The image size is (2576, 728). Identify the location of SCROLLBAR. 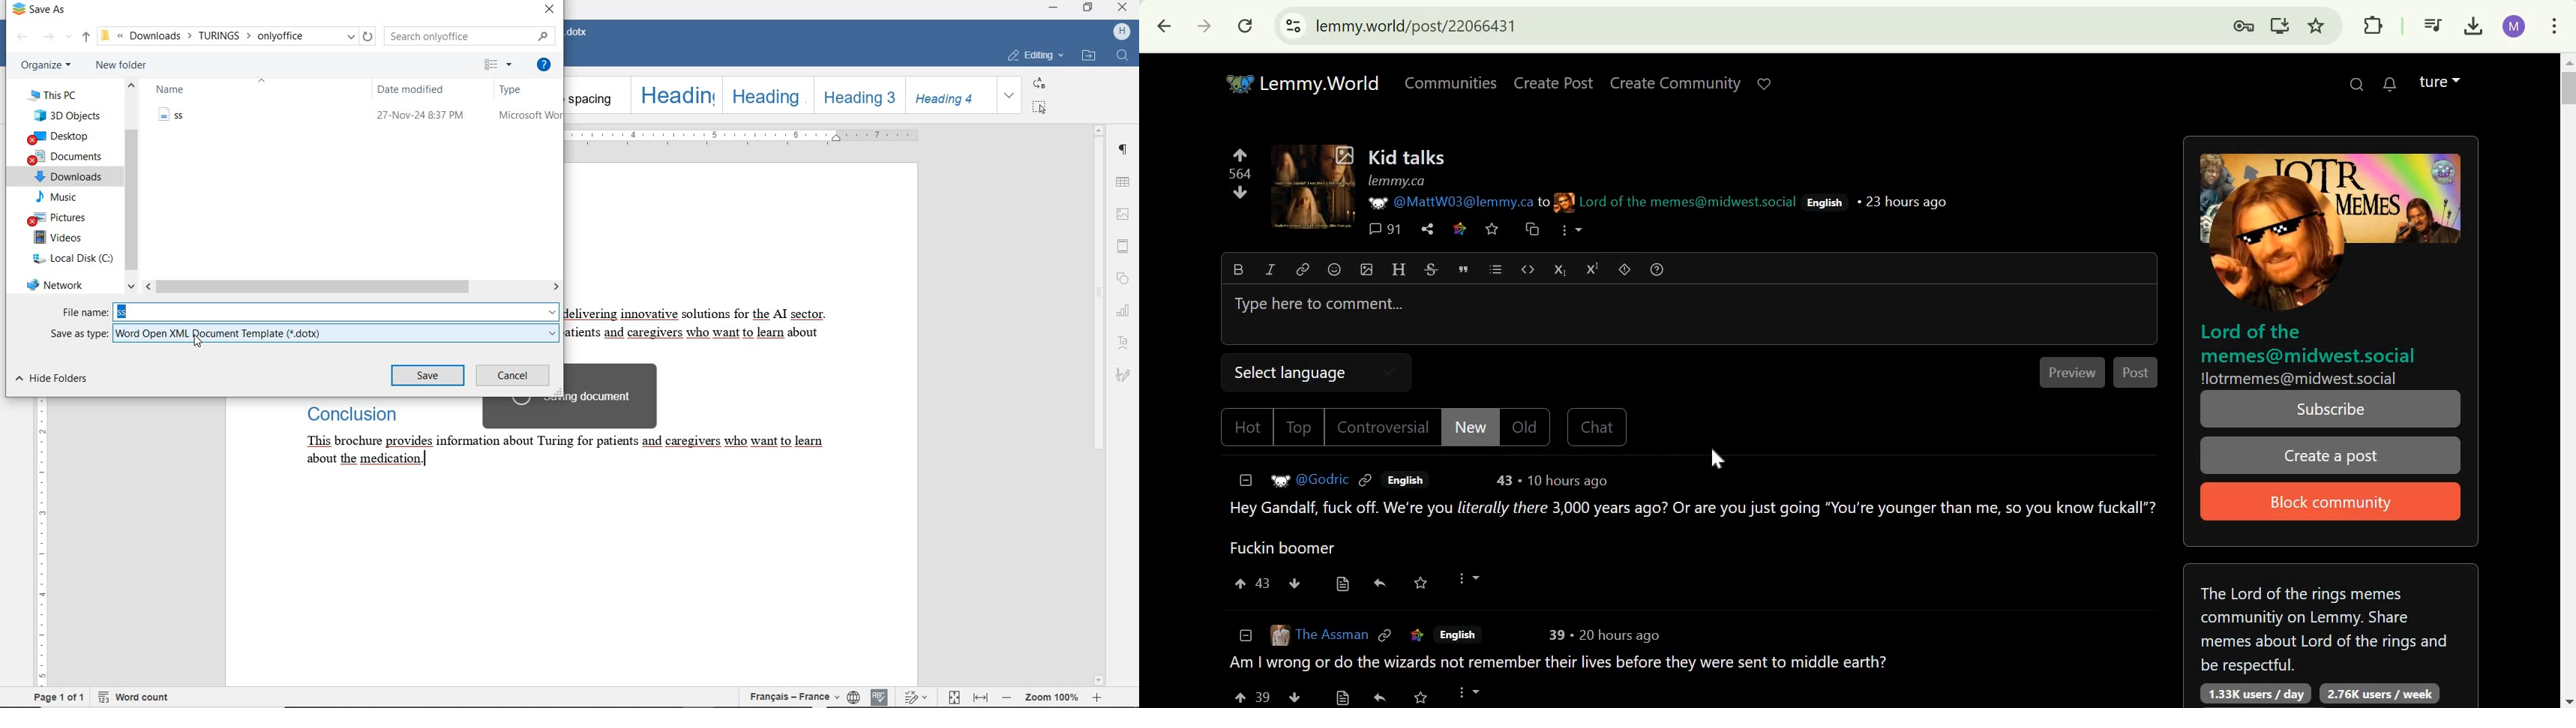
(351, 287).